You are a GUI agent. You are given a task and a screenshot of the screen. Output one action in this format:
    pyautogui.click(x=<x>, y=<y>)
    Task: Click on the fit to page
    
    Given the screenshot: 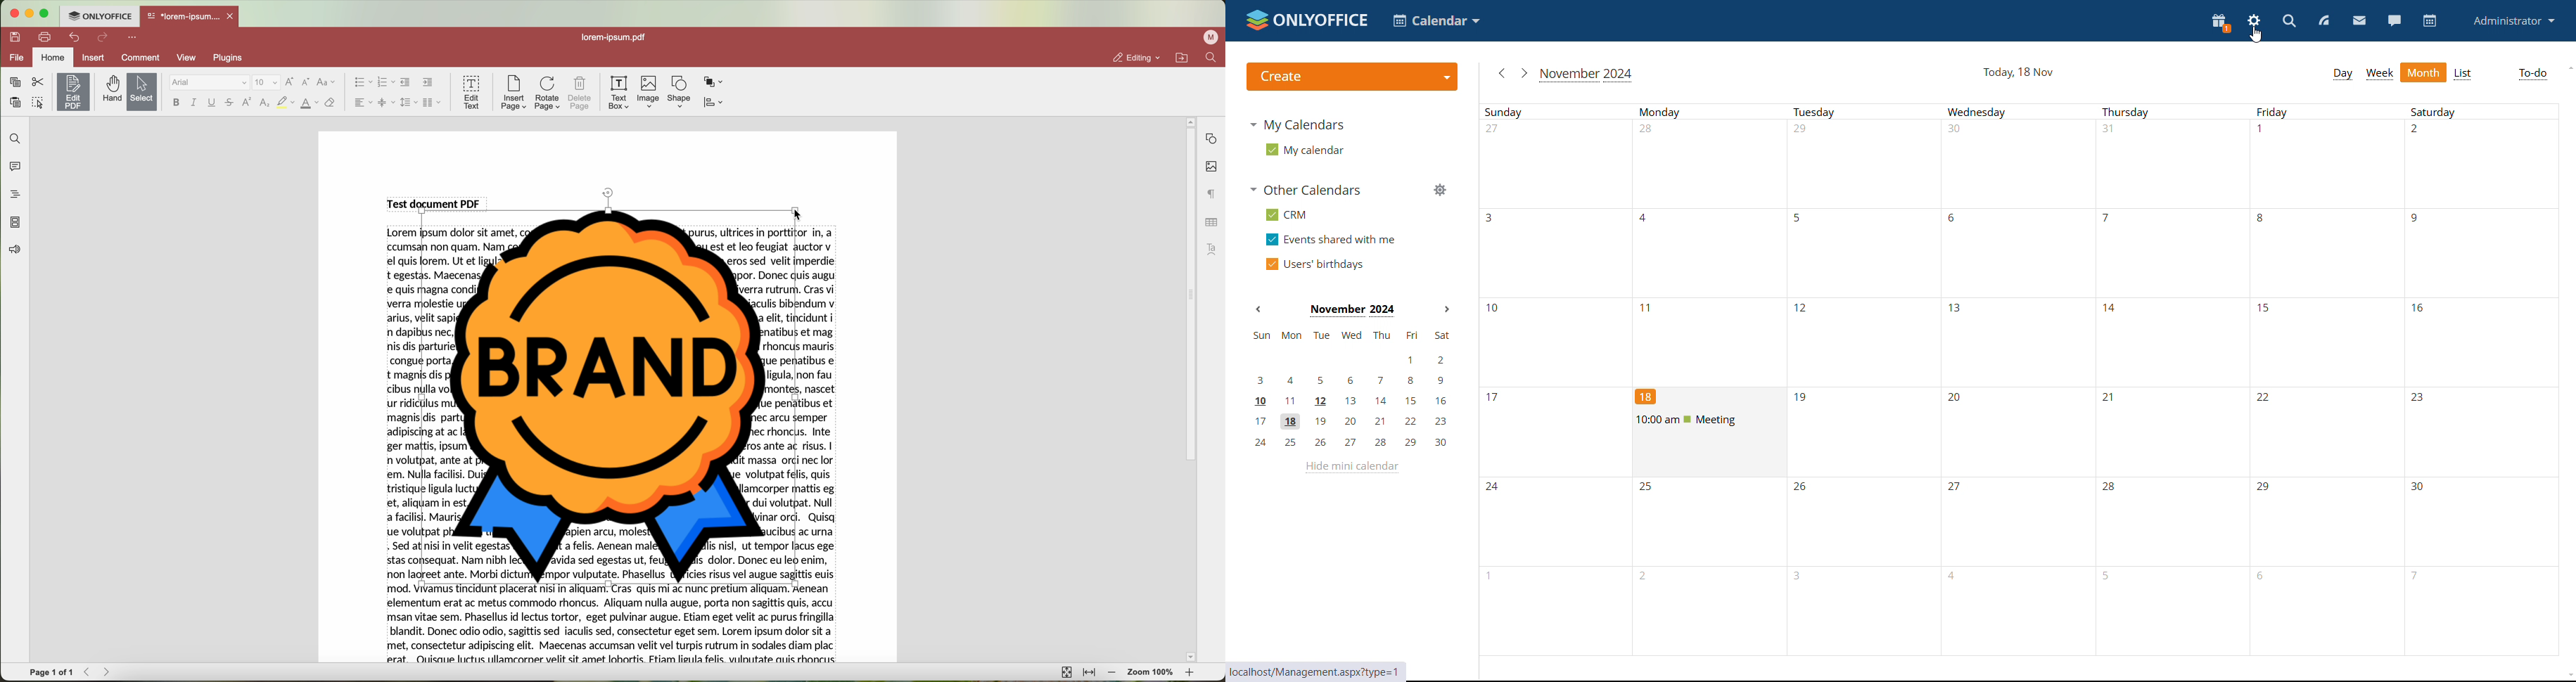 What is the action you would take?
    pyautogui.click(x=1066, y=671)
    